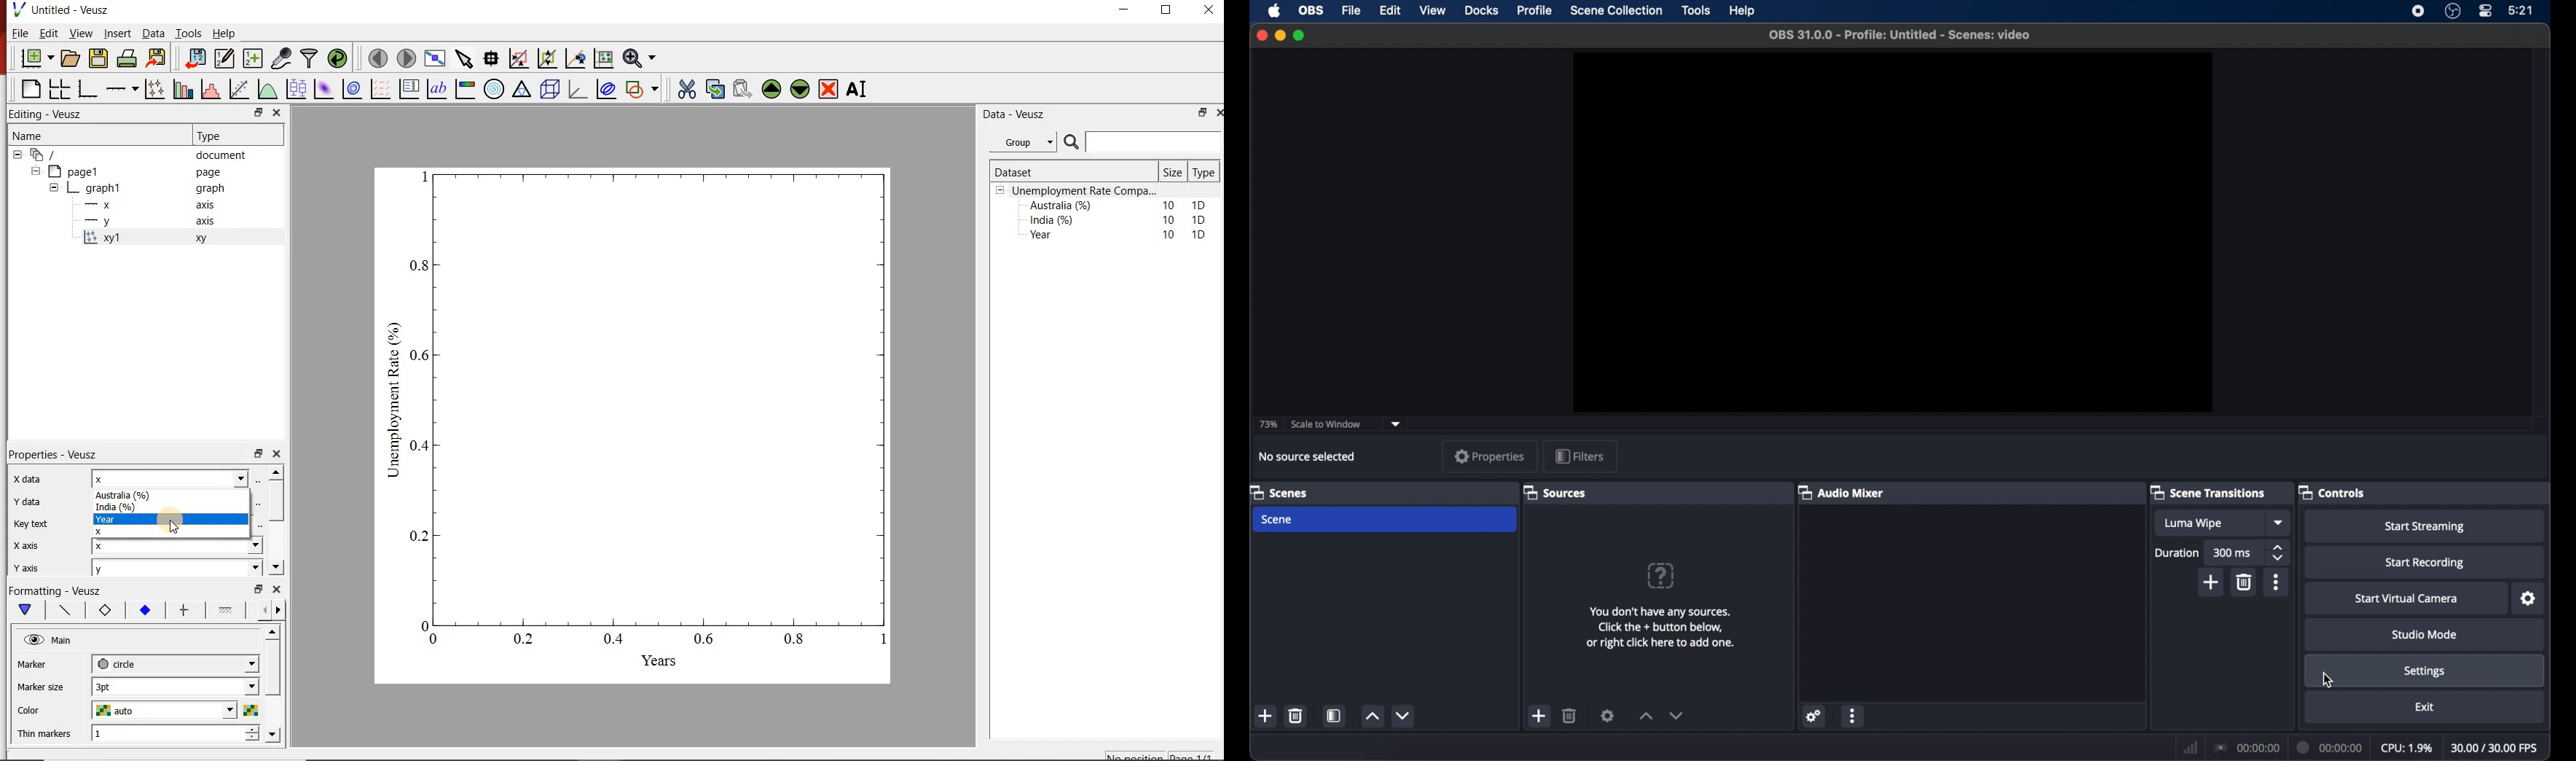 Image resolution: width=2576 pixels, height=784 pixels. What do you see at coordinates (1122, 236) in the screenshot?
I see `Year 10 1D` at bounding box center [1122, 236].